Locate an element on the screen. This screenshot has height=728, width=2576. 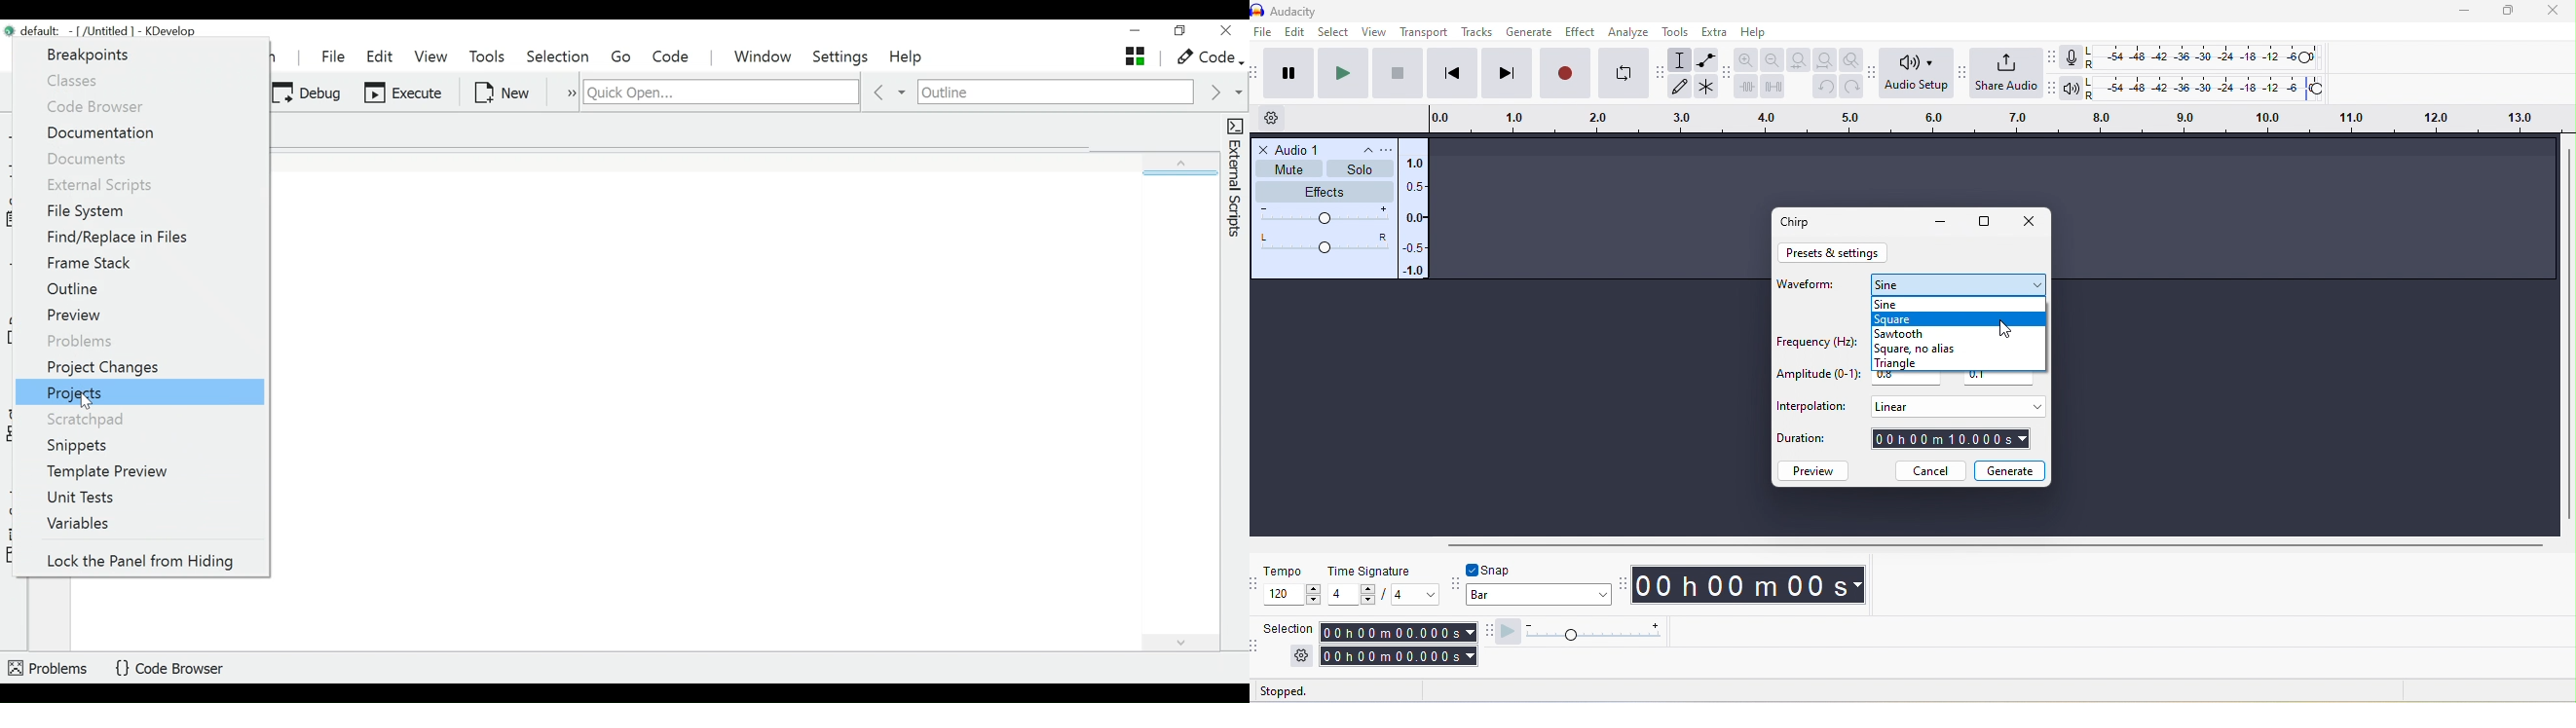
horizontal scroll bar is located at coordinates (1995, 543).